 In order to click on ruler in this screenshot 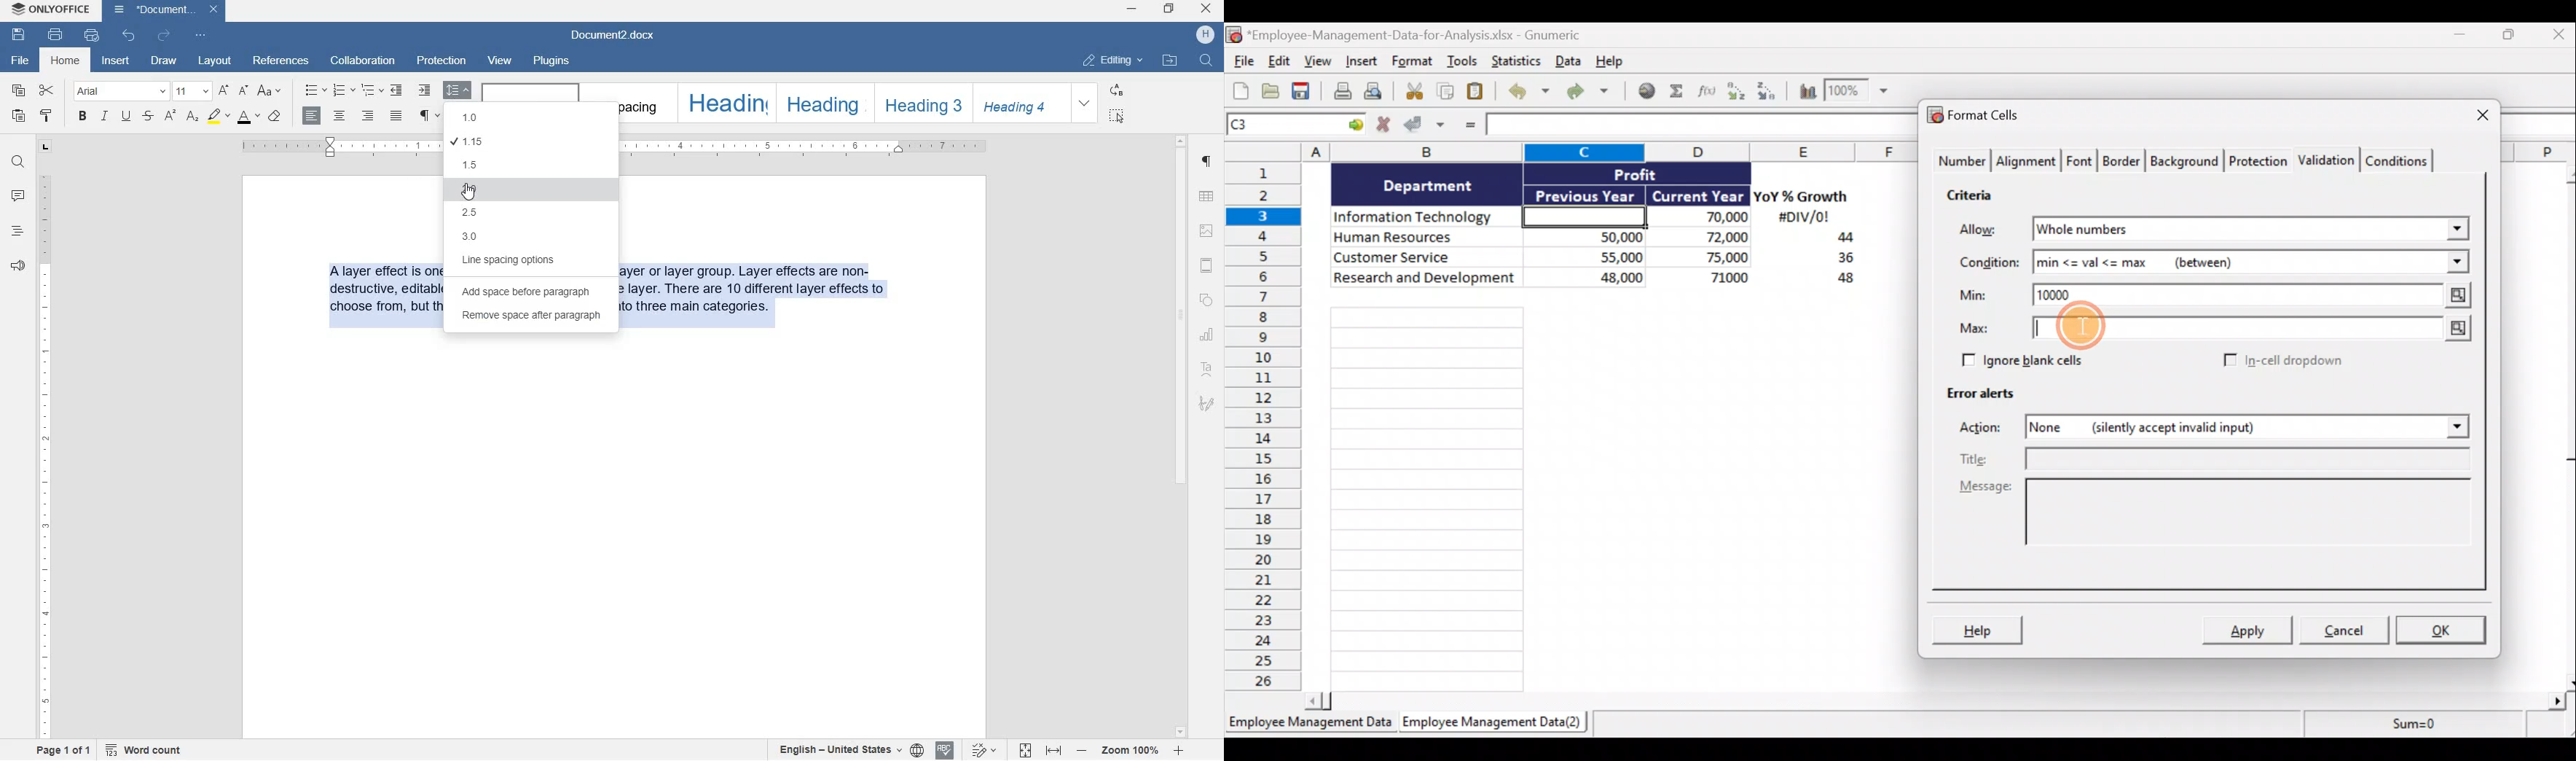, I will do `click(44, 453)`.